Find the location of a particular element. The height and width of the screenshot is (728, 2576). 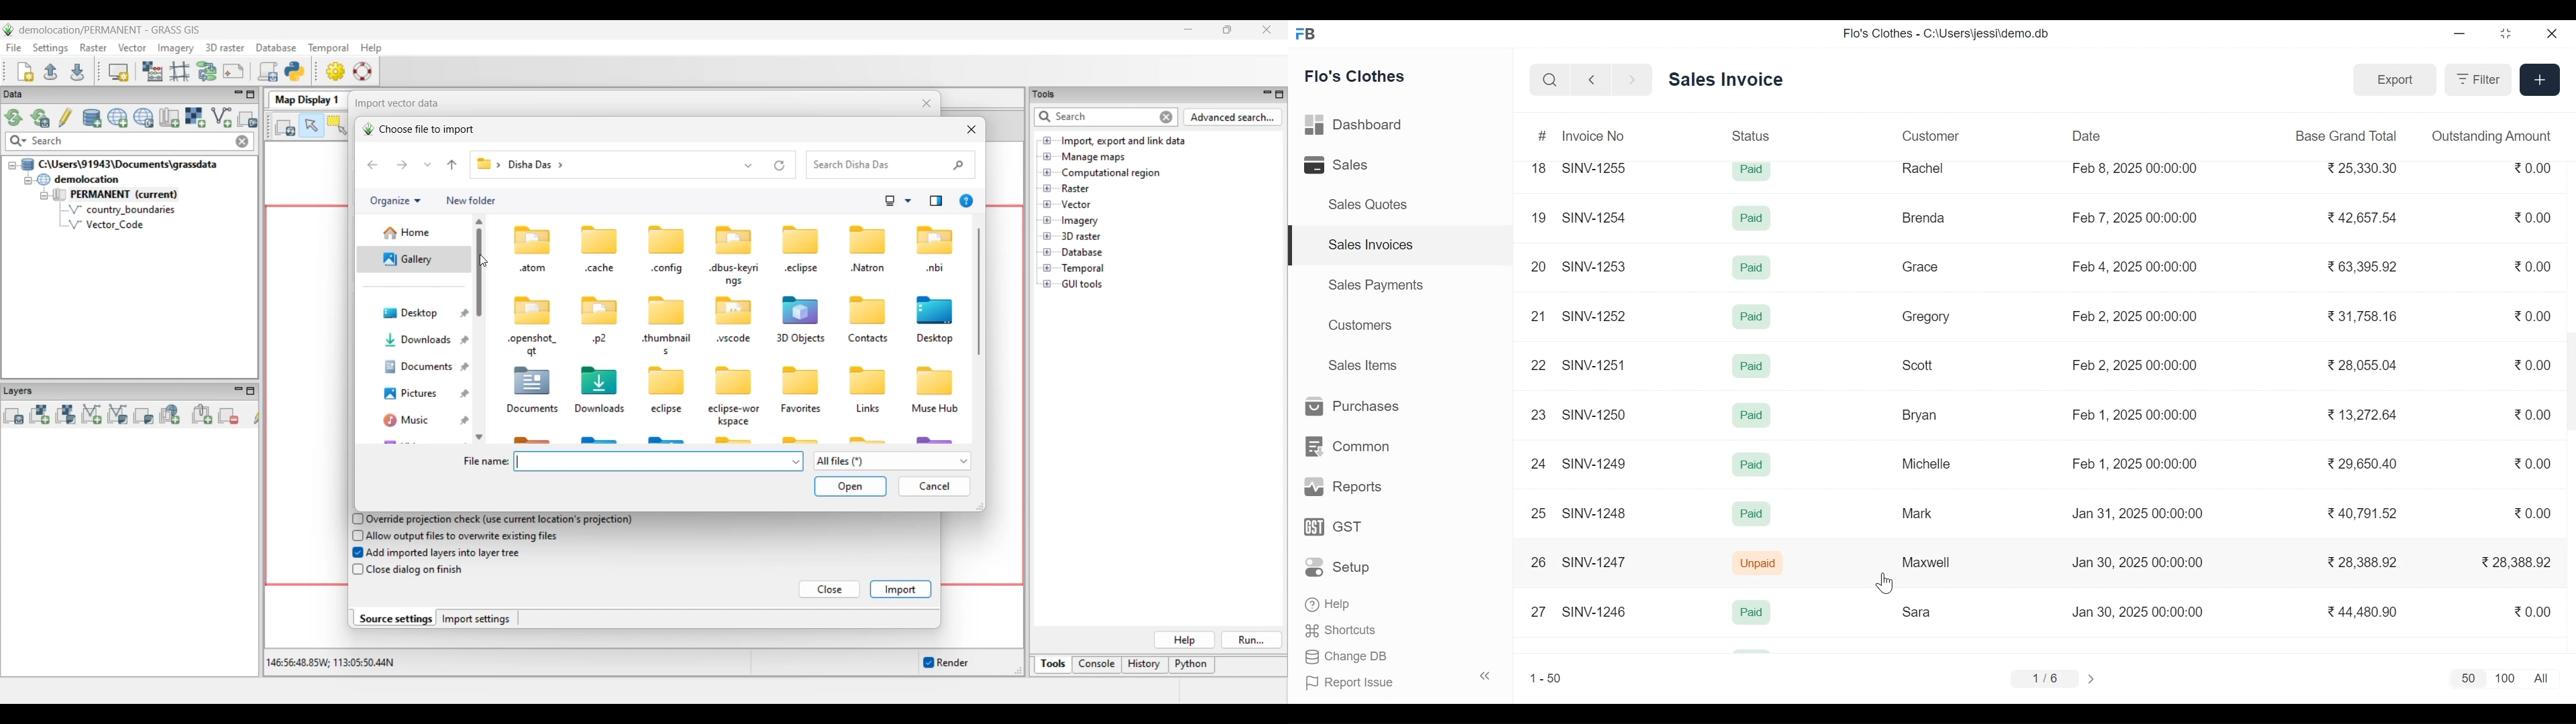

0.00 is located at coordinates (2534, 266).